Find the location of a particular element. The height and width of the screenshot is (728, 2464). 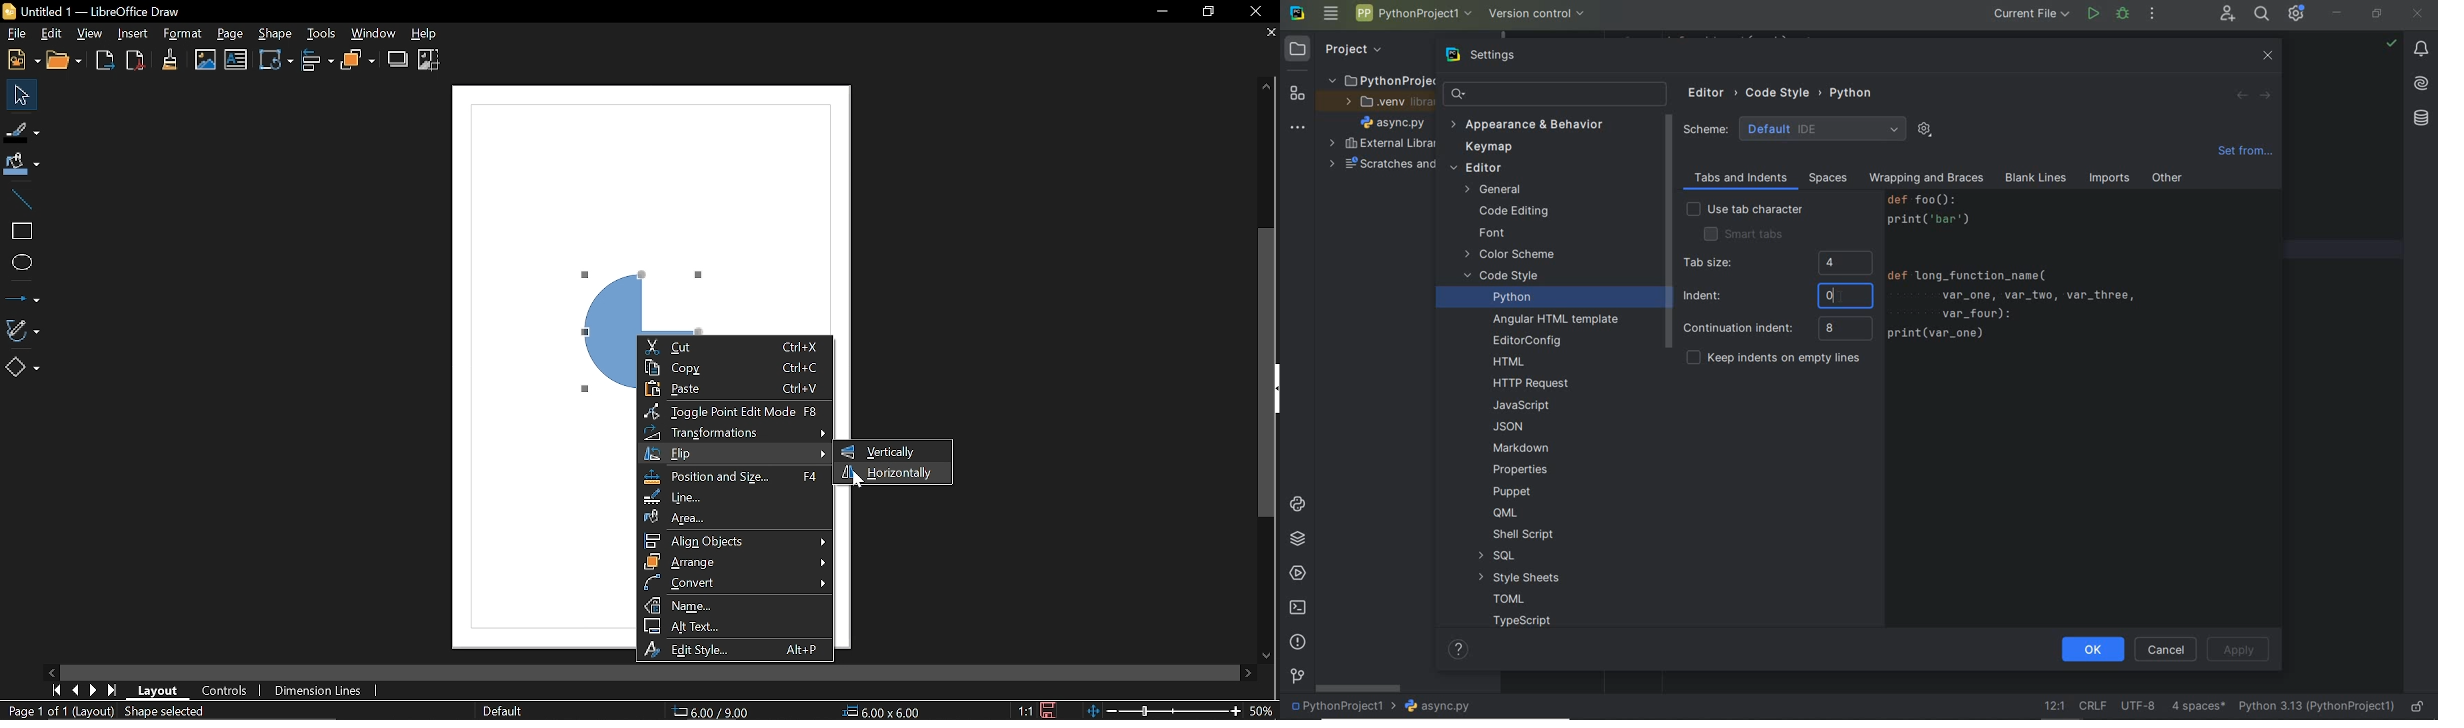

Basic shapes is located at coordinates (21, 366).